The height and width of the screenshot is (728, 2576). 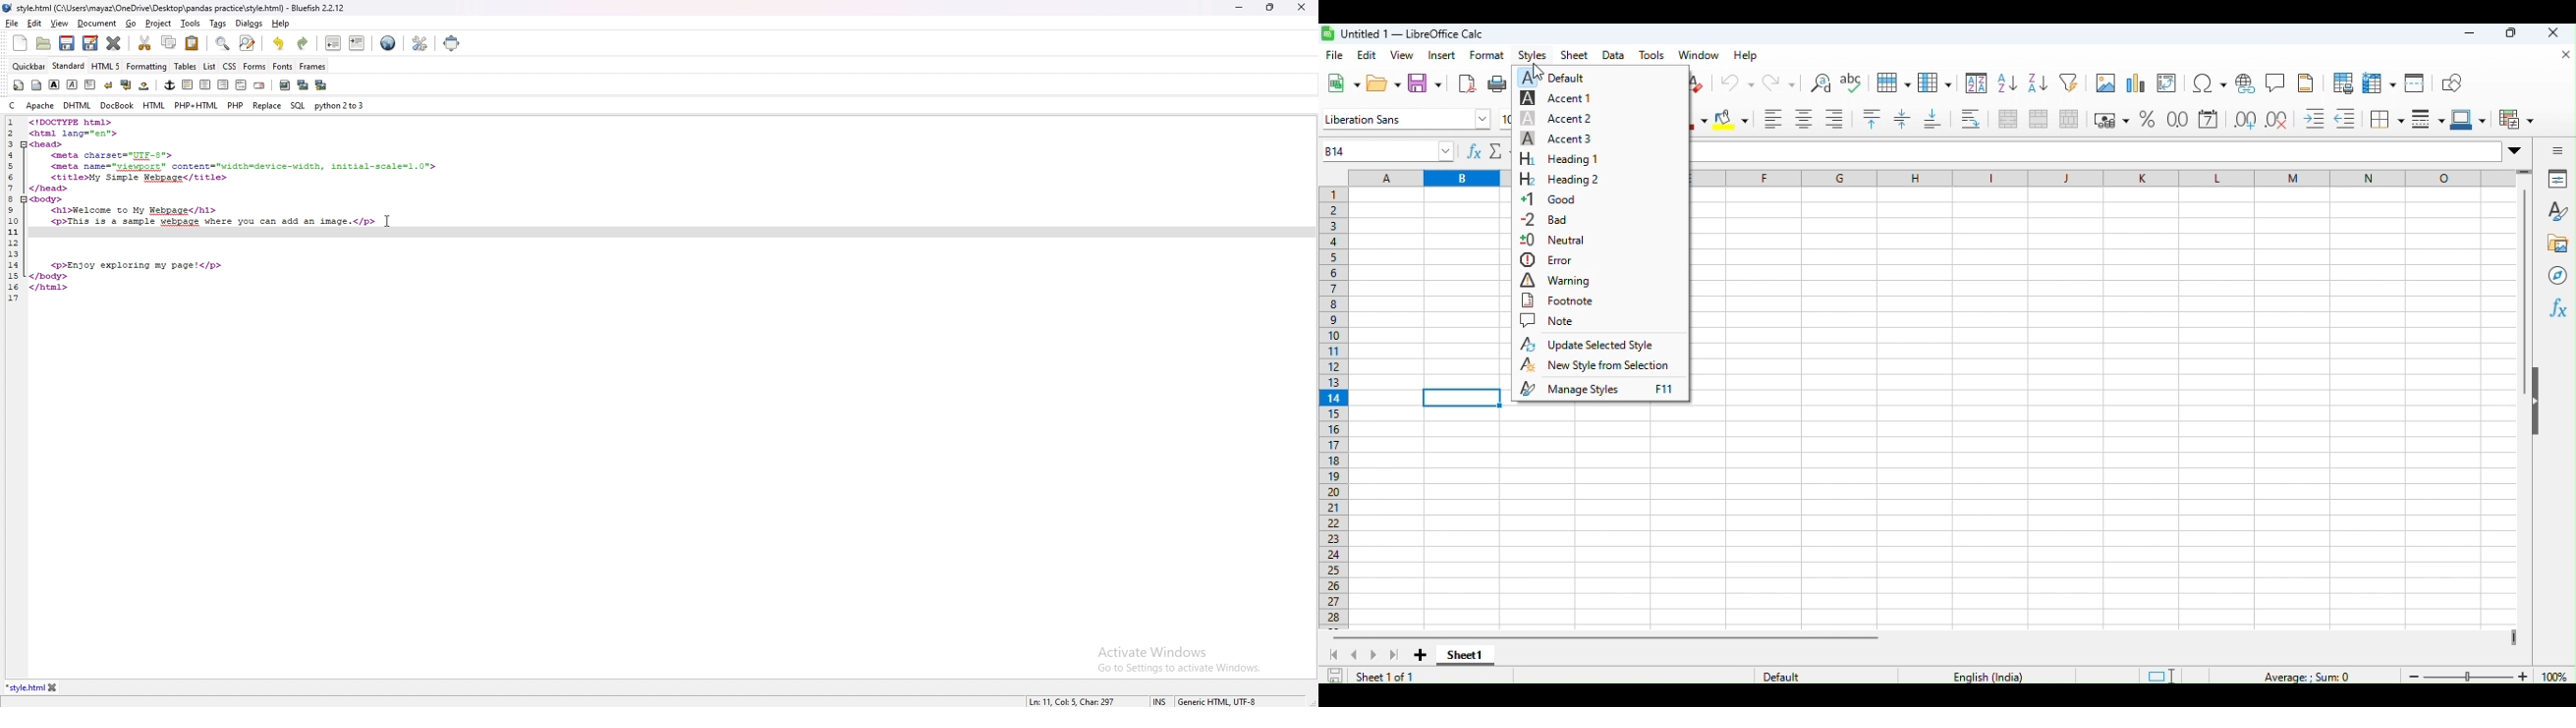 What do you see at coordinates (2169, 83) in the screenshot?
I see `Insert pivot table` at bounding box center [2169, 83].